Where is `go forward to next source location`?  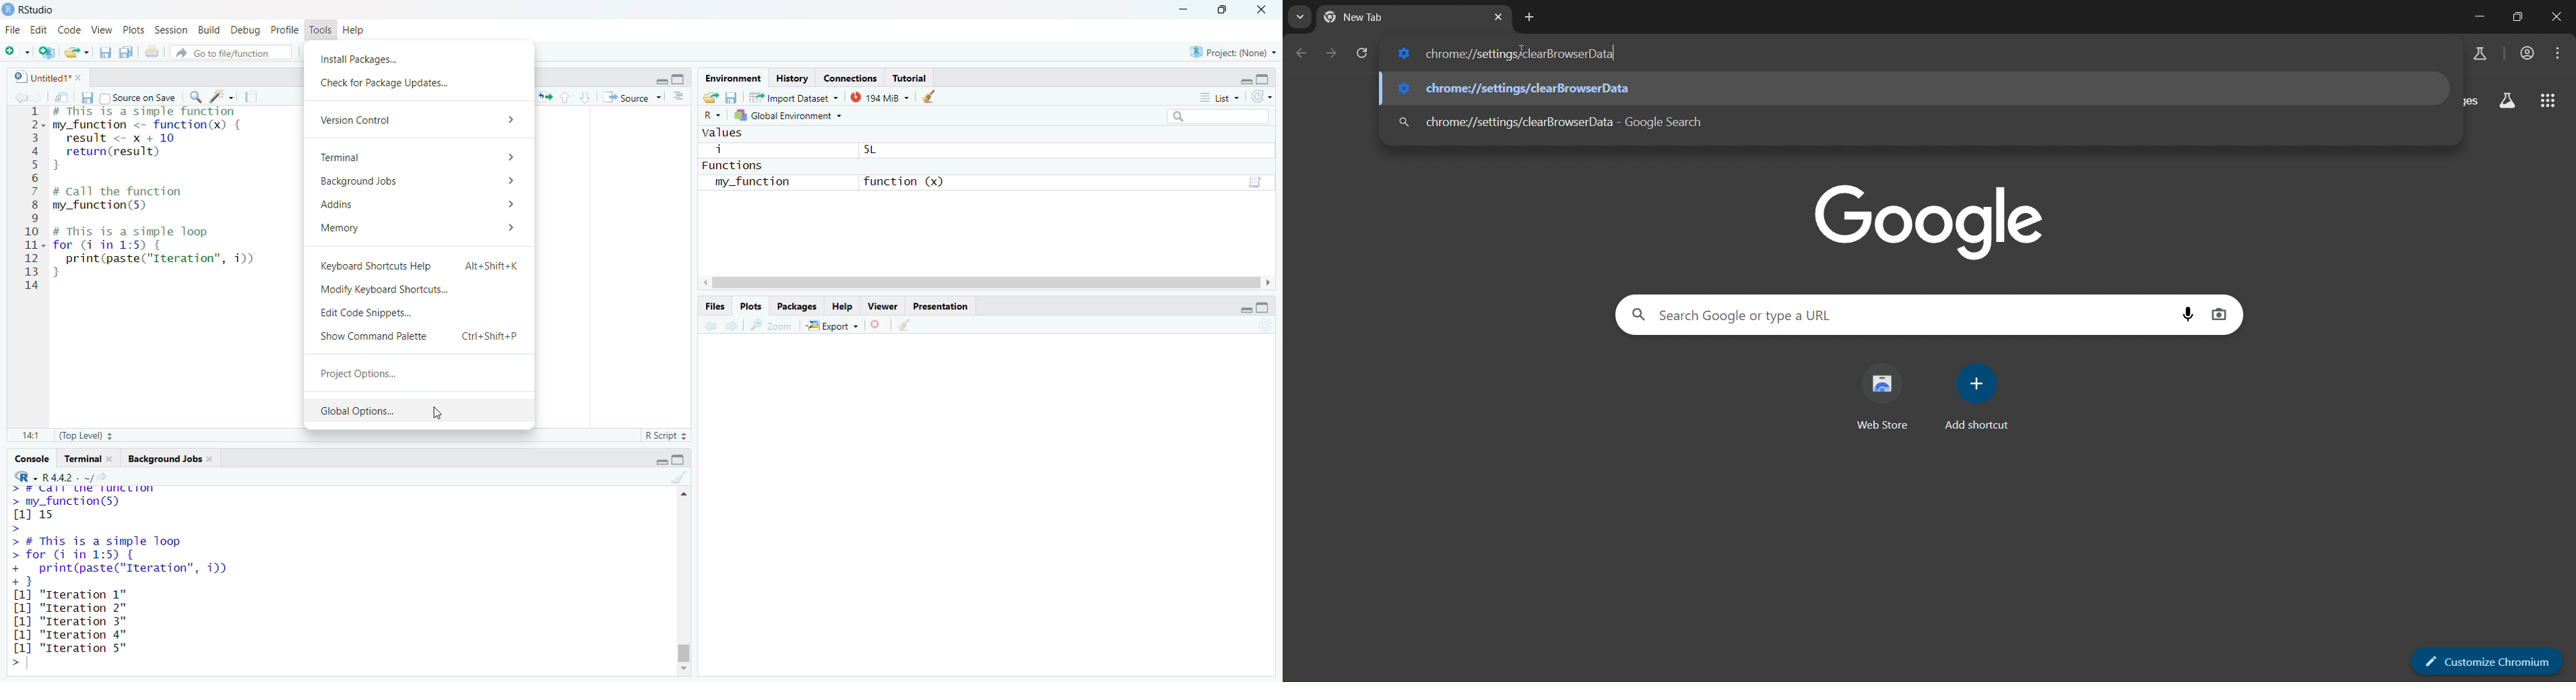
go forward to next source location is located at coordinates (39, 96).